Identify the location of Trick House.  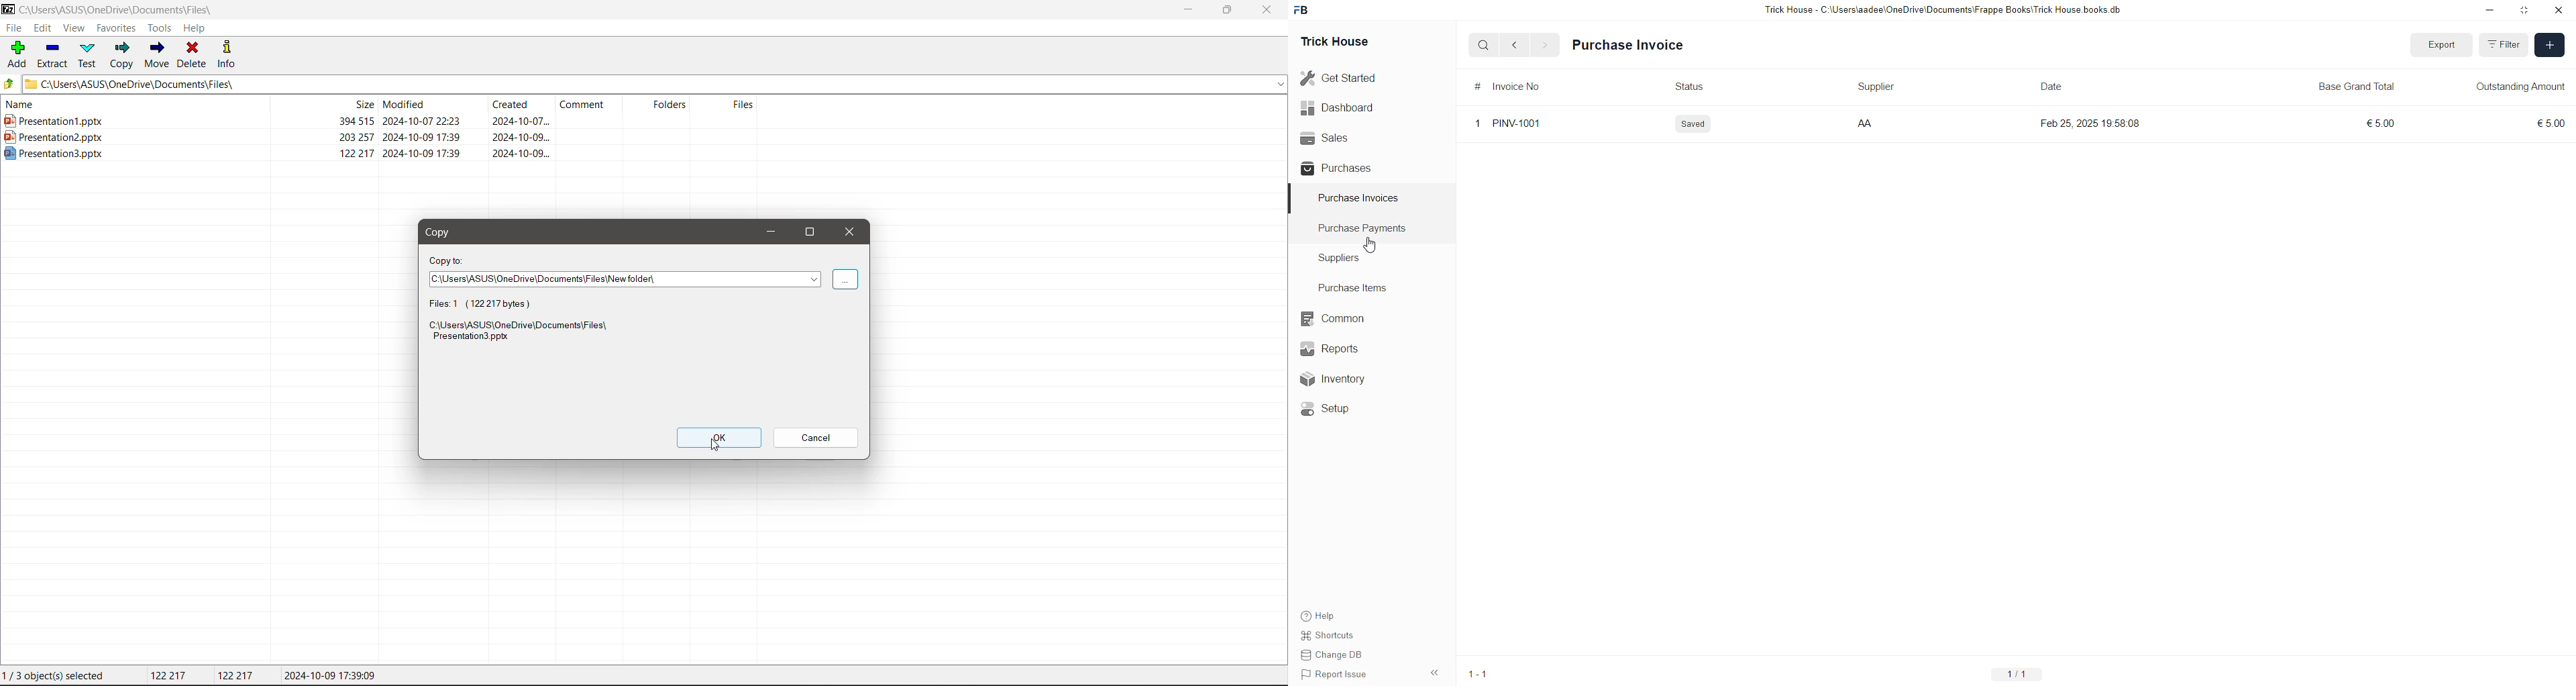
(1336, 39).